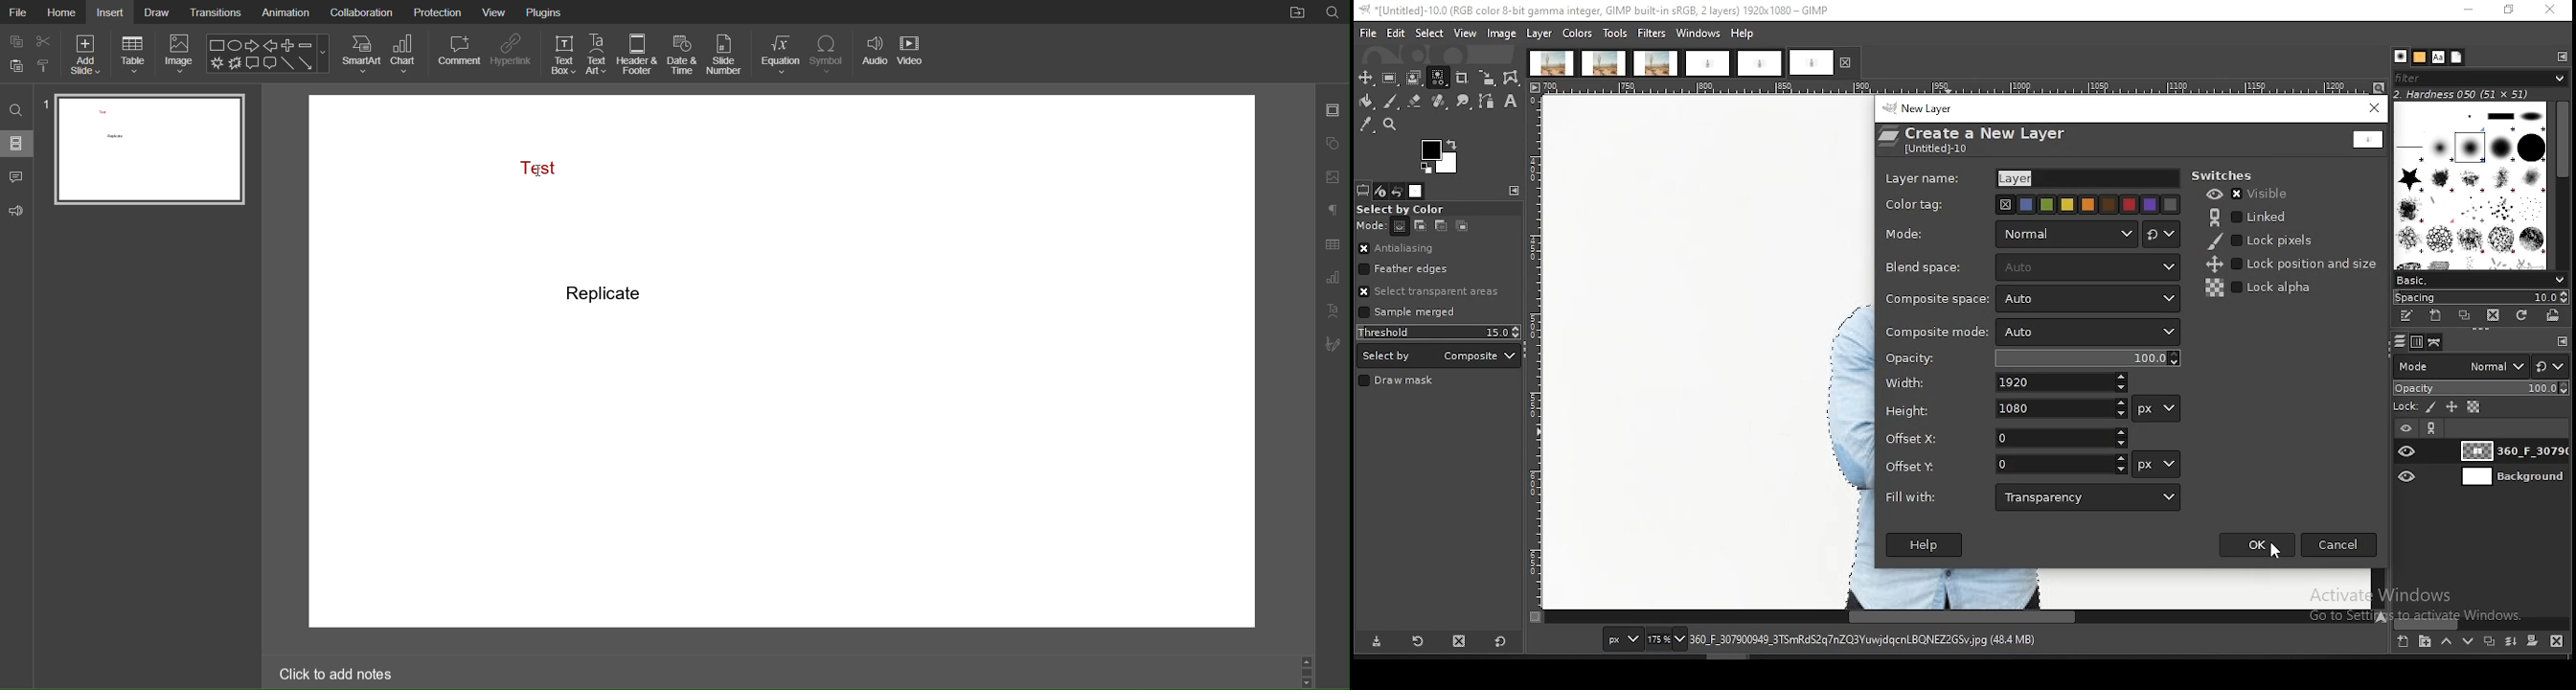 This screenshot has height=700, width=2576. What do you see at coordinates (2066, 234) in the screenshot?
I see `layer mode` at bounding box center [2066, 234].